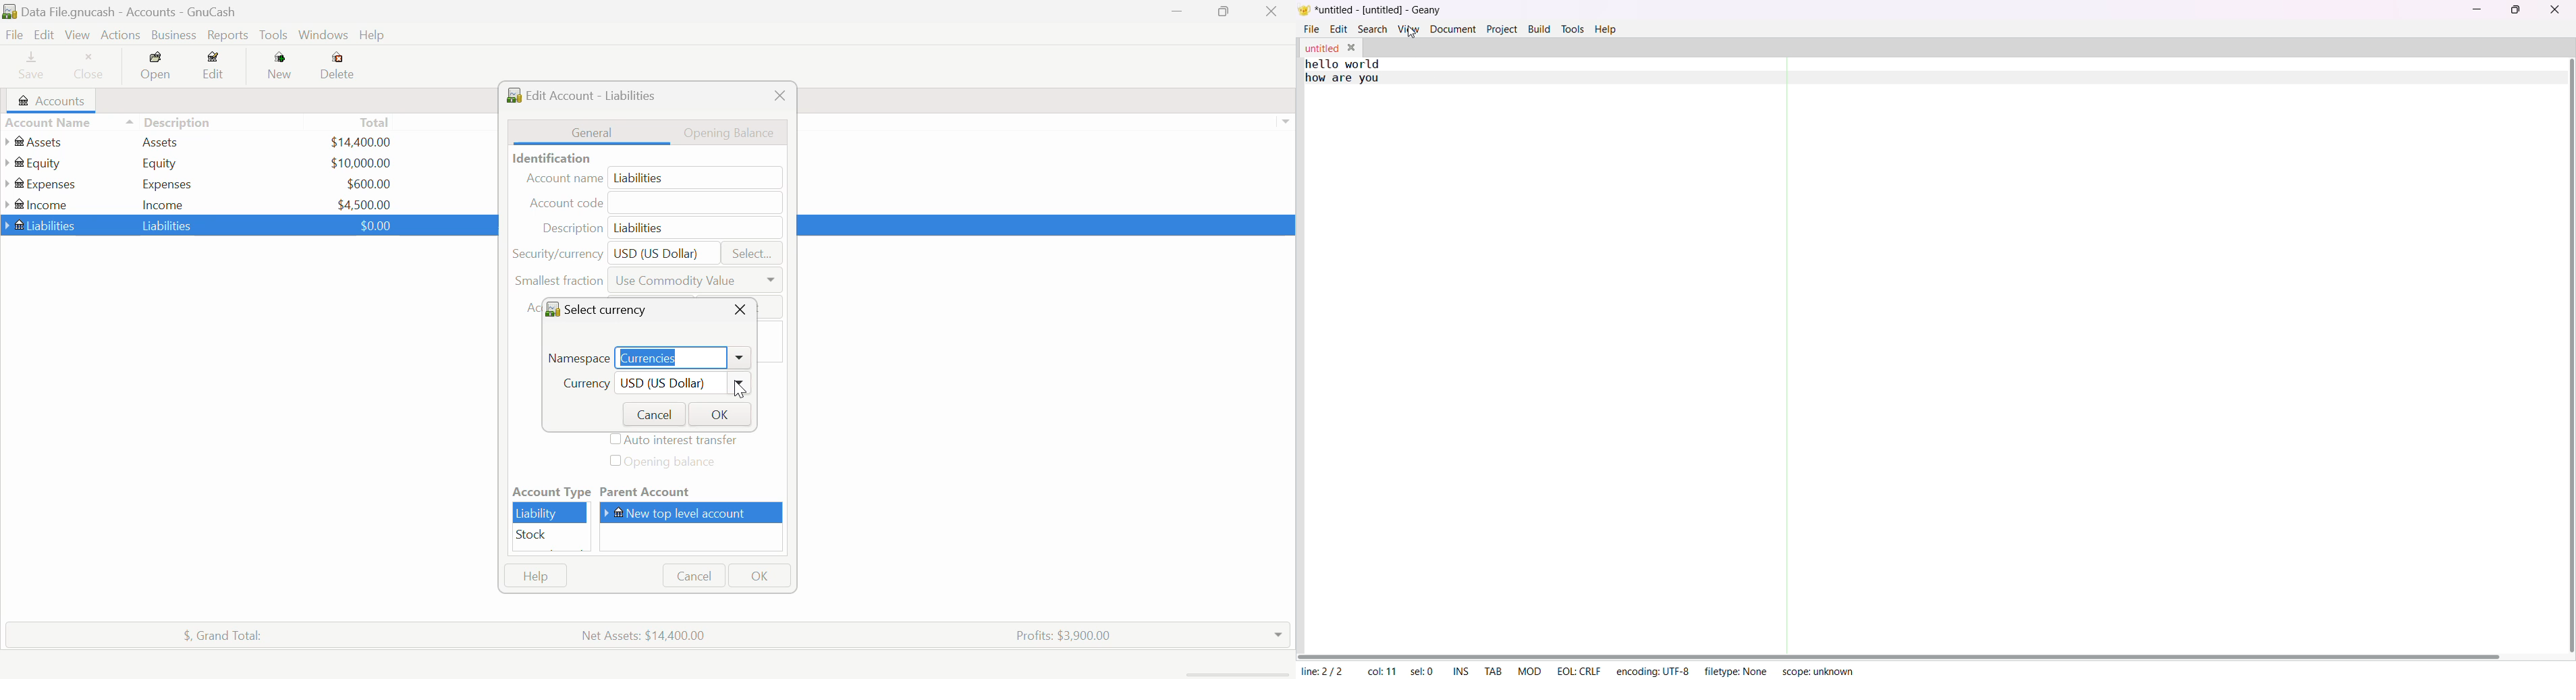  I want to click on Assets, so click(161, 141).